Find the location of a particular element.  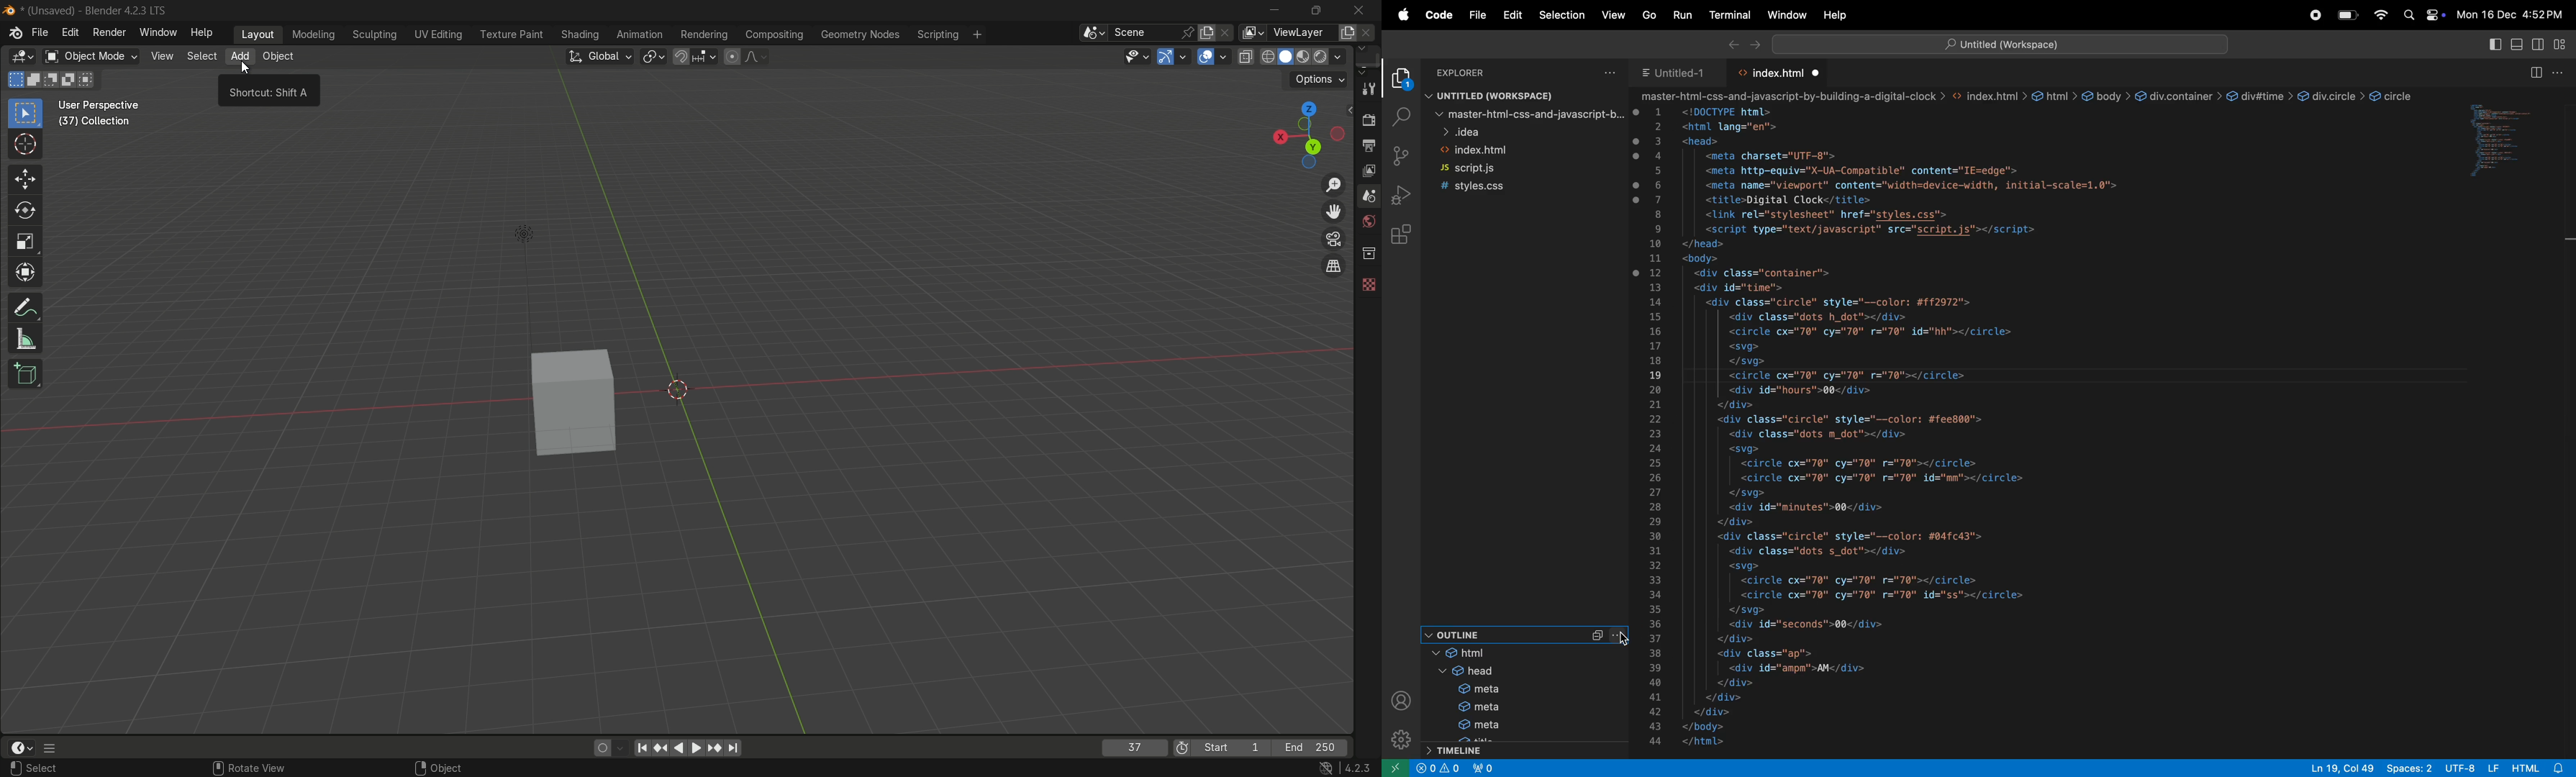

open remote window is located at coordinates (1398, 767).